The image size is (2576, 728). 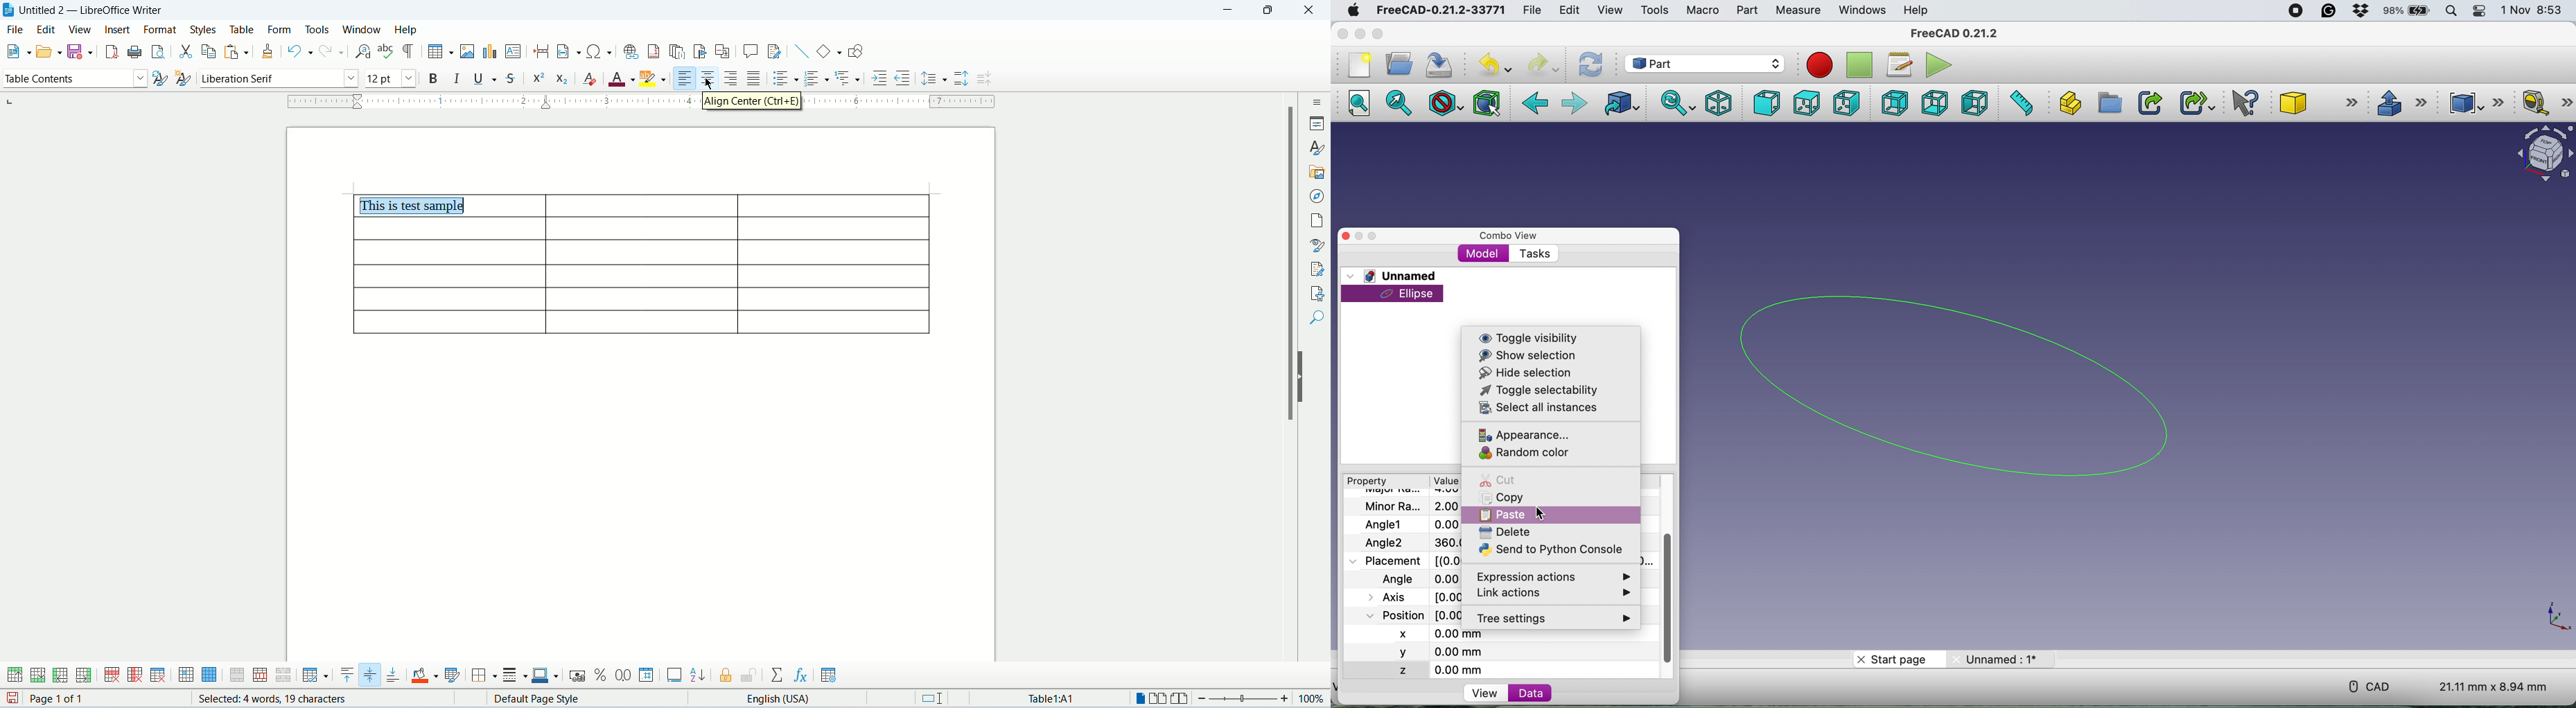 What do you see at coordinates (1619, 103) in the screenshot?
I see `go to linked object` at bounding box center [1619, 103].